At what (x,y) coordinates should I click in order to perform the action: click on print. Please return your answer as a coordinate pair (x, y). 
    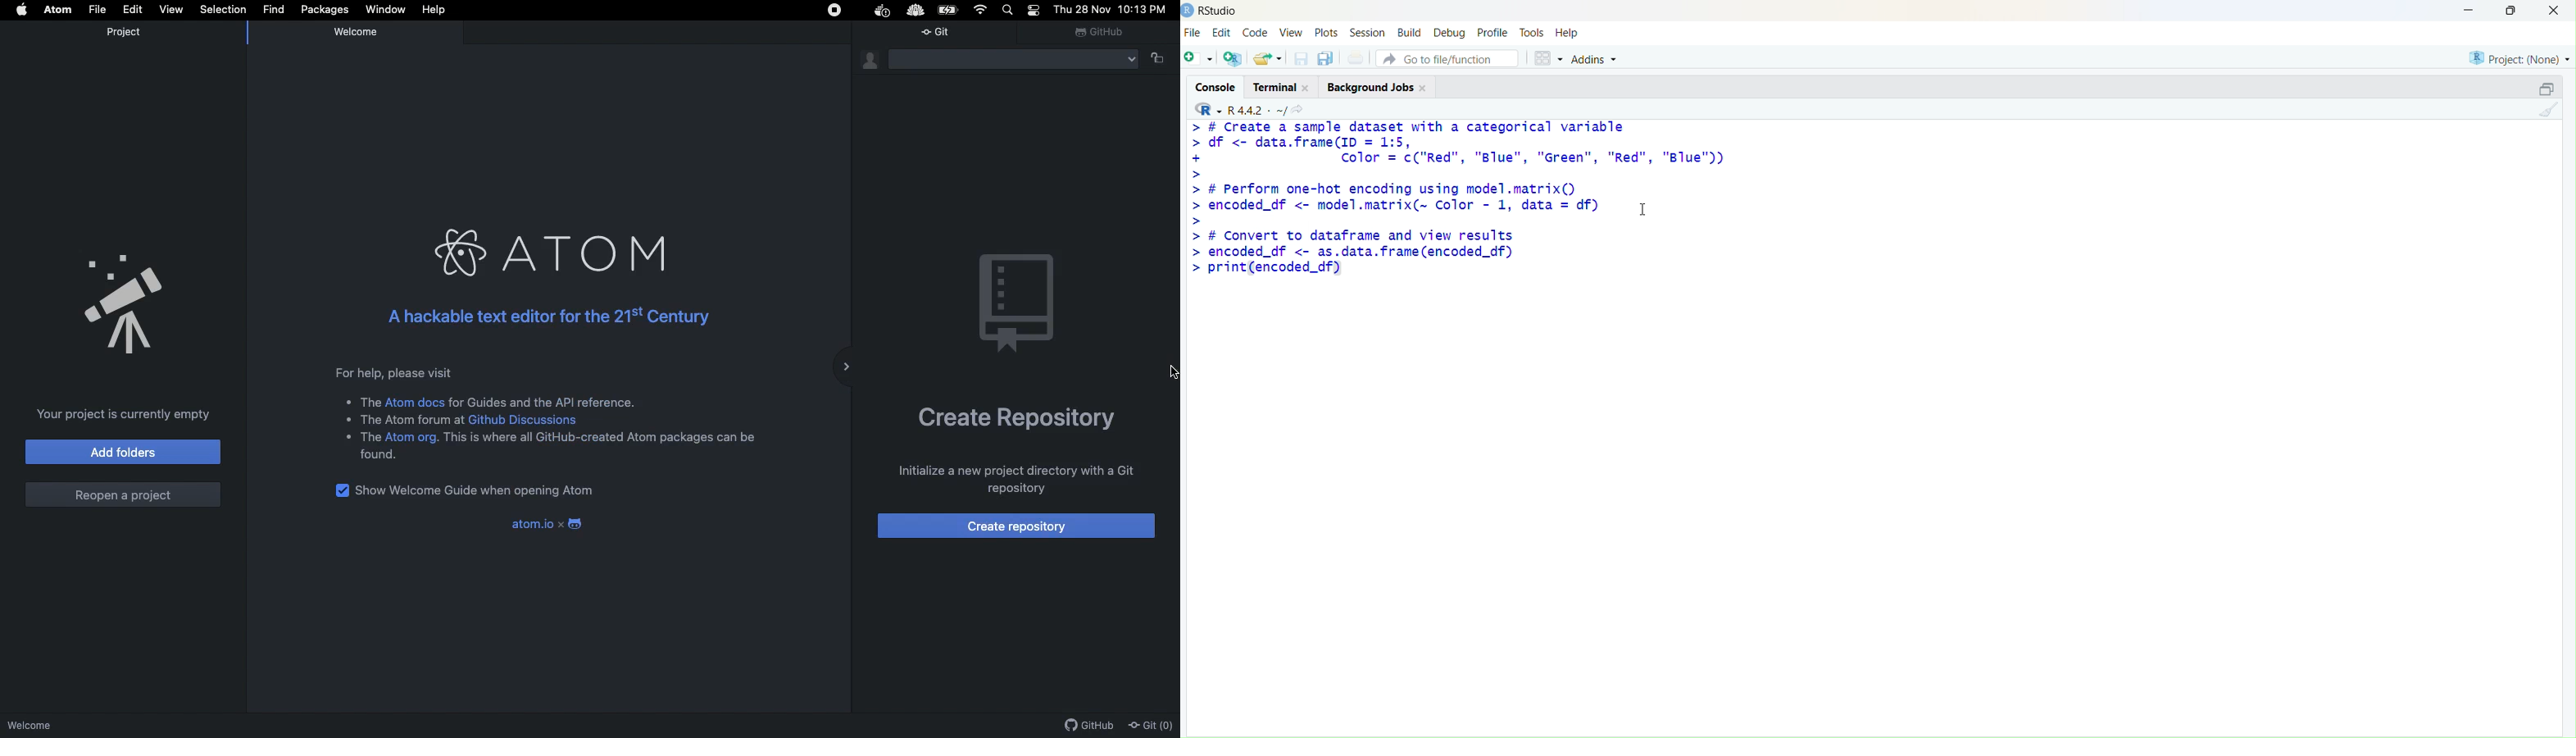
    Looking at the image, I should click on (1358, 58).